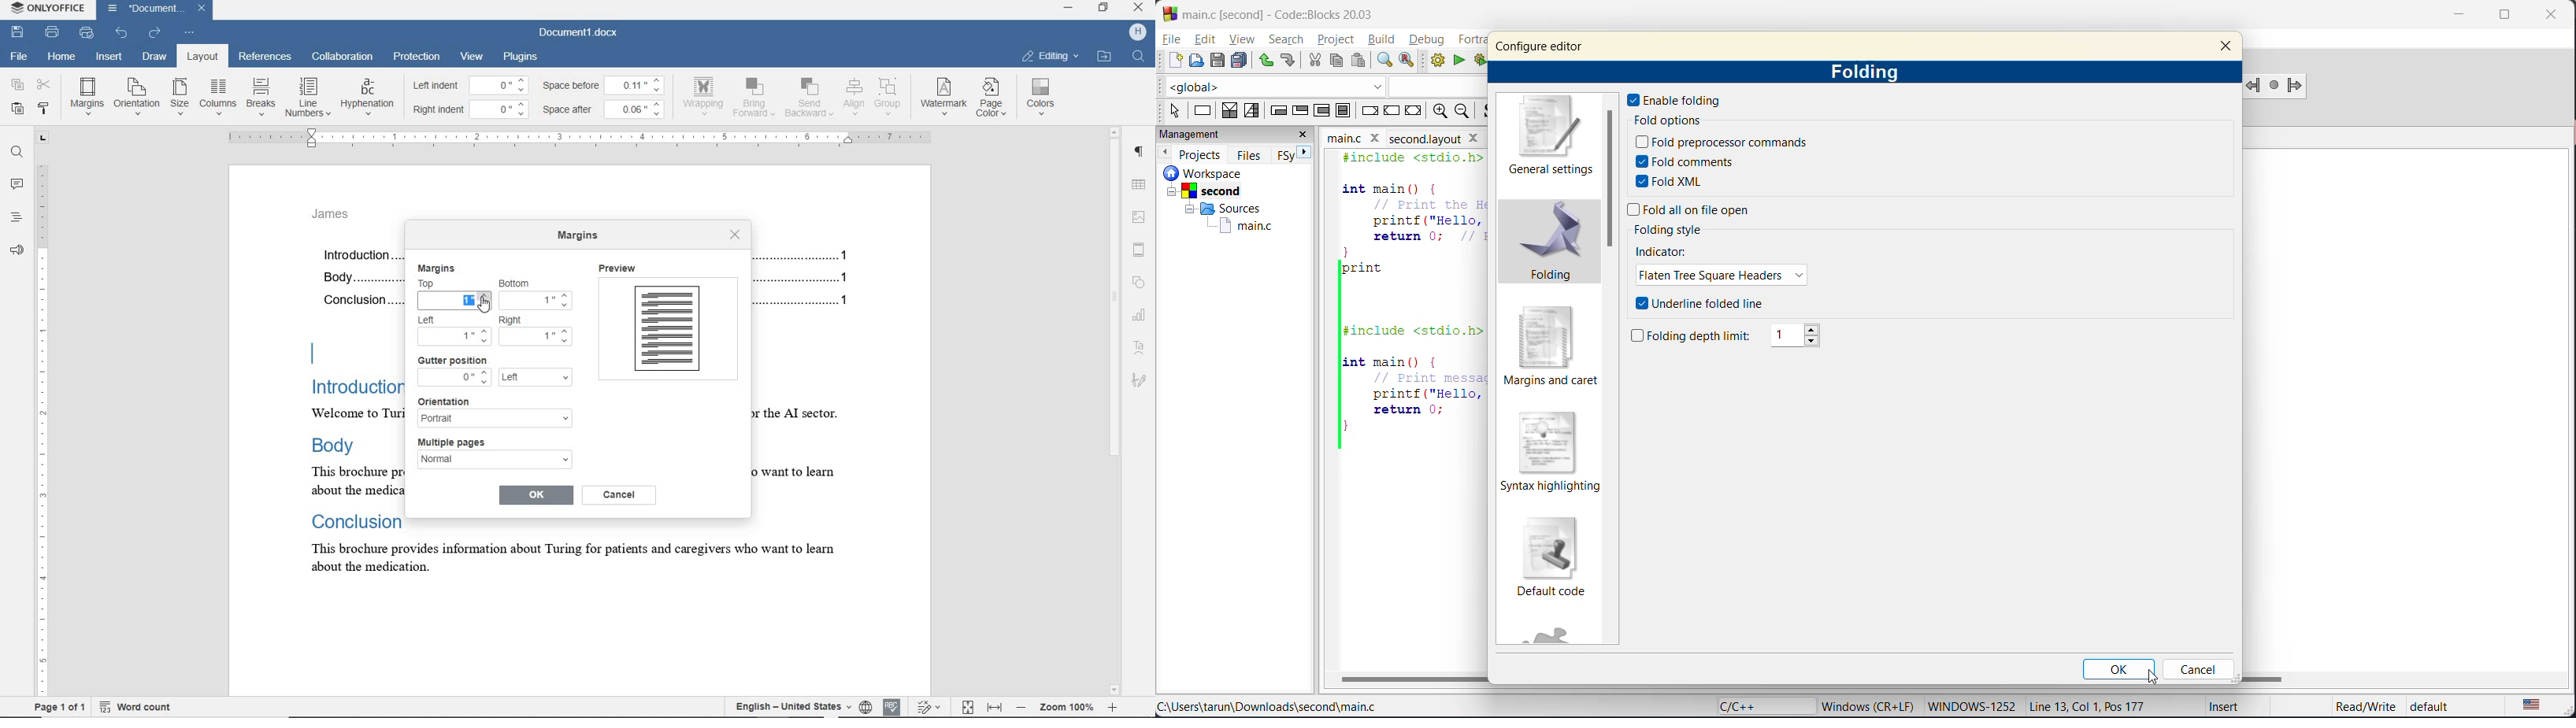 Image resolution: width=2576 pixels, height=728 pixels. What do you see at coordinates (1218, 60) in the screenshot?
I see `save` at bounding box center [1218, 60].